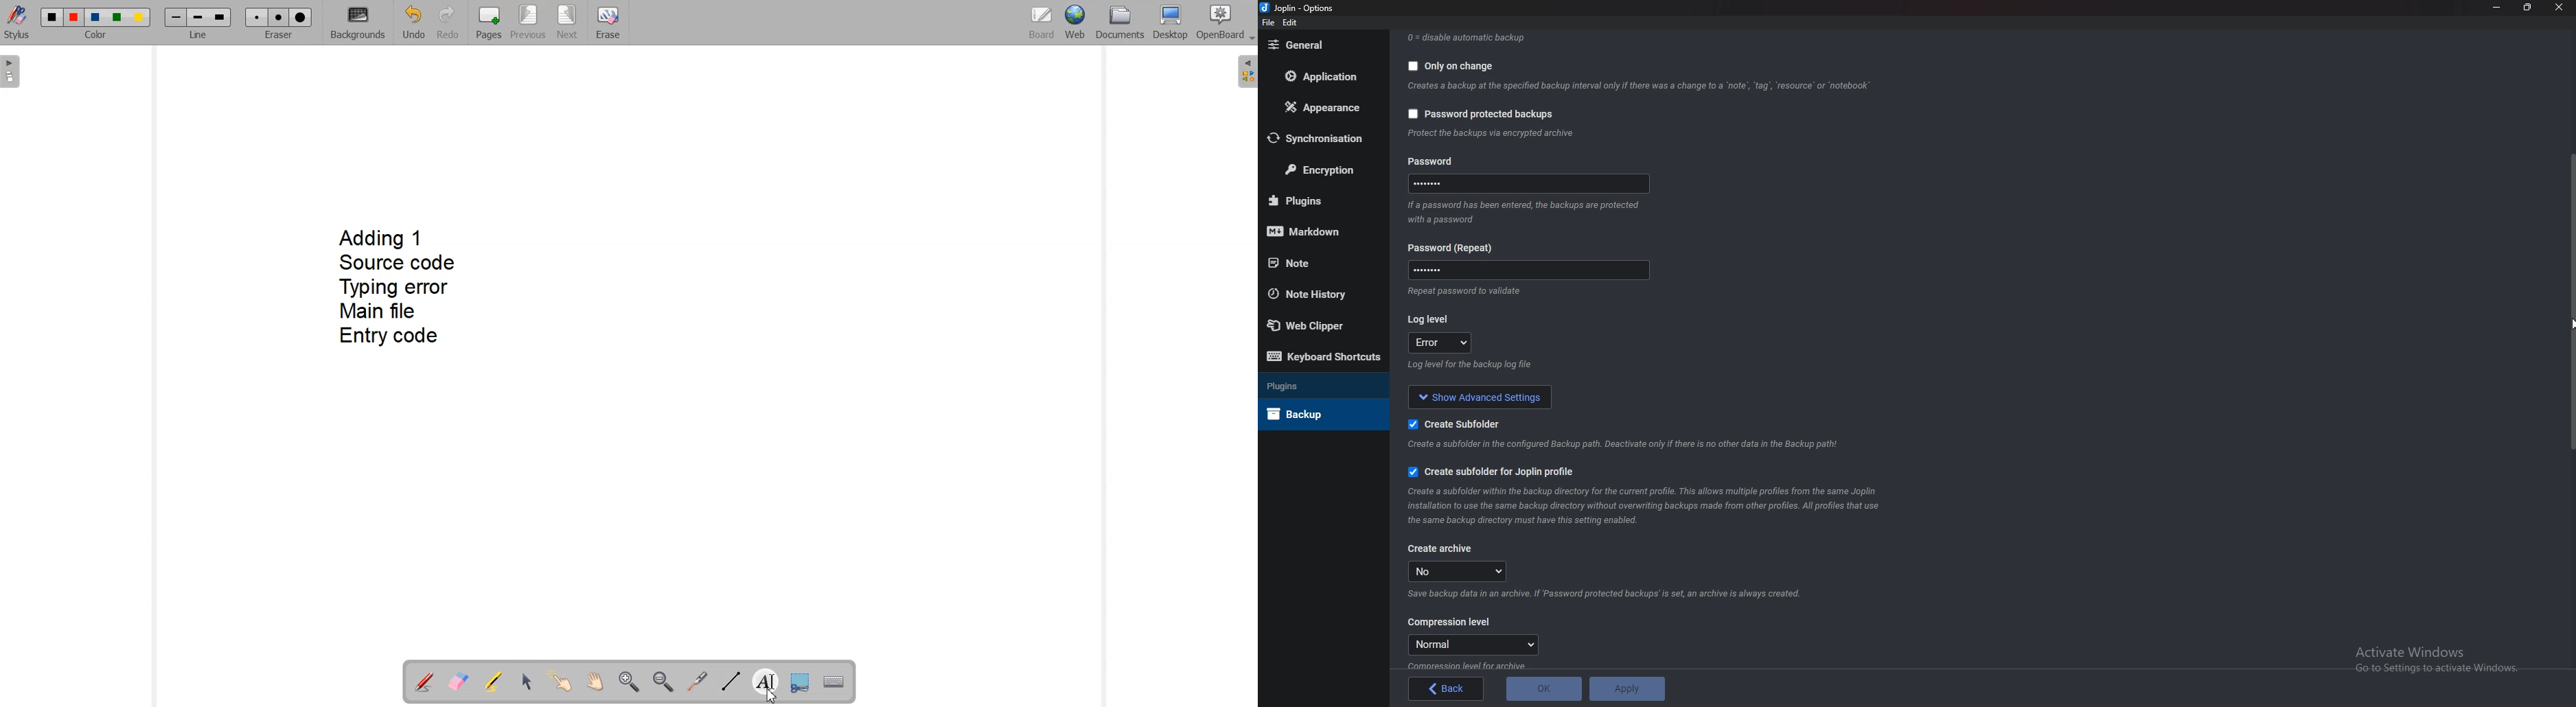 This screenshot has width=2576, height=728. Describe the element at coordinates (2573, 326) in the screenshot. I see `Cursor` at that location.